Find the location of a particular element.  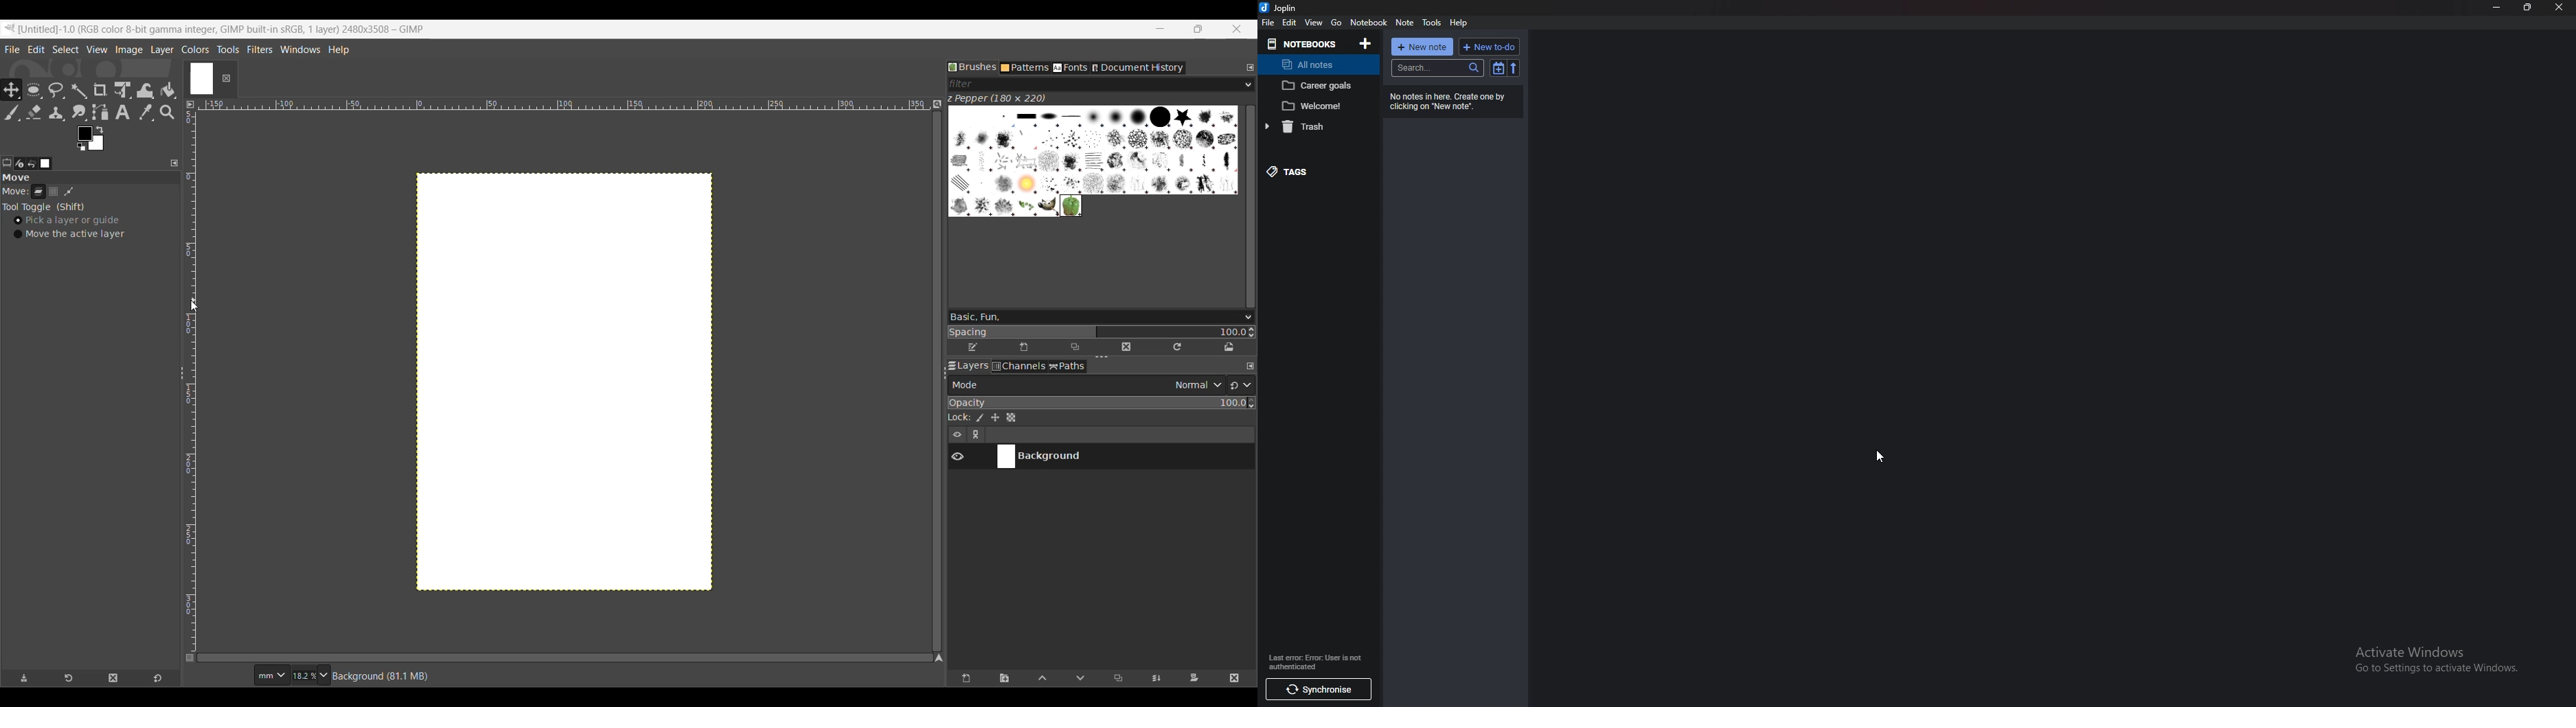

cursor is located at coordinates (1880, 454).